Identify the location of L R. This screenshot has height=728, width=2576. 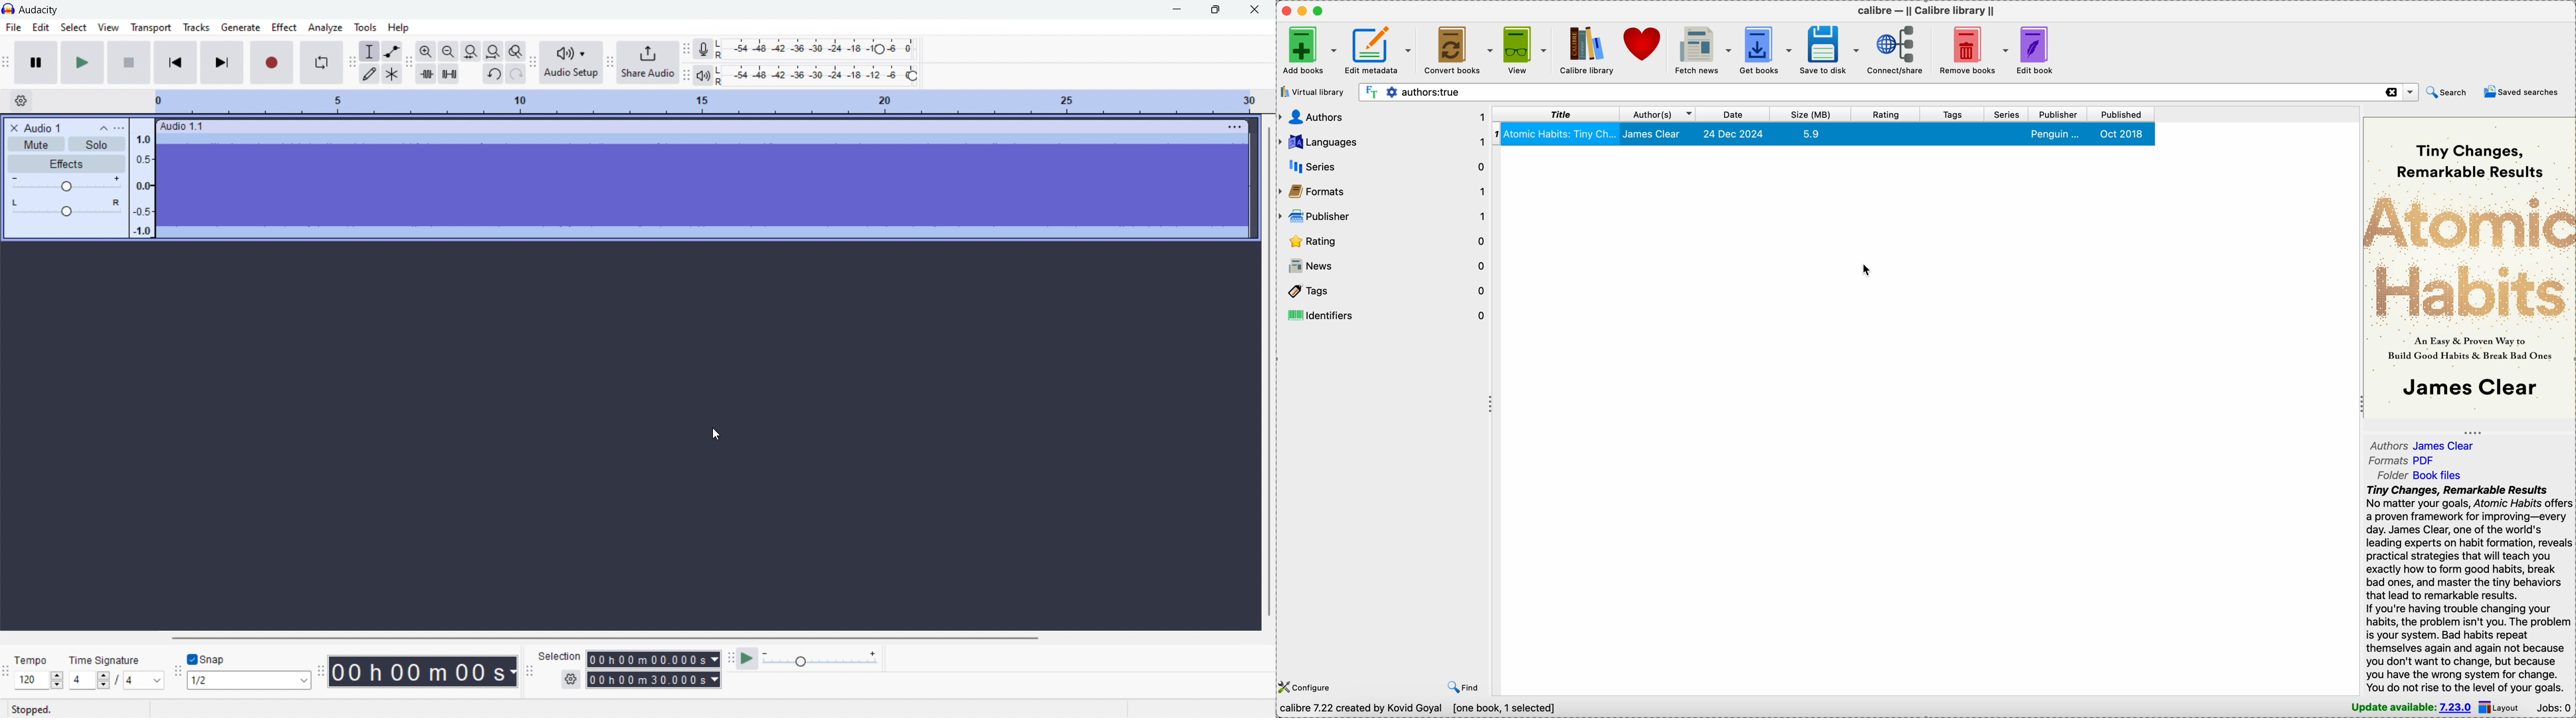
(721, 62).